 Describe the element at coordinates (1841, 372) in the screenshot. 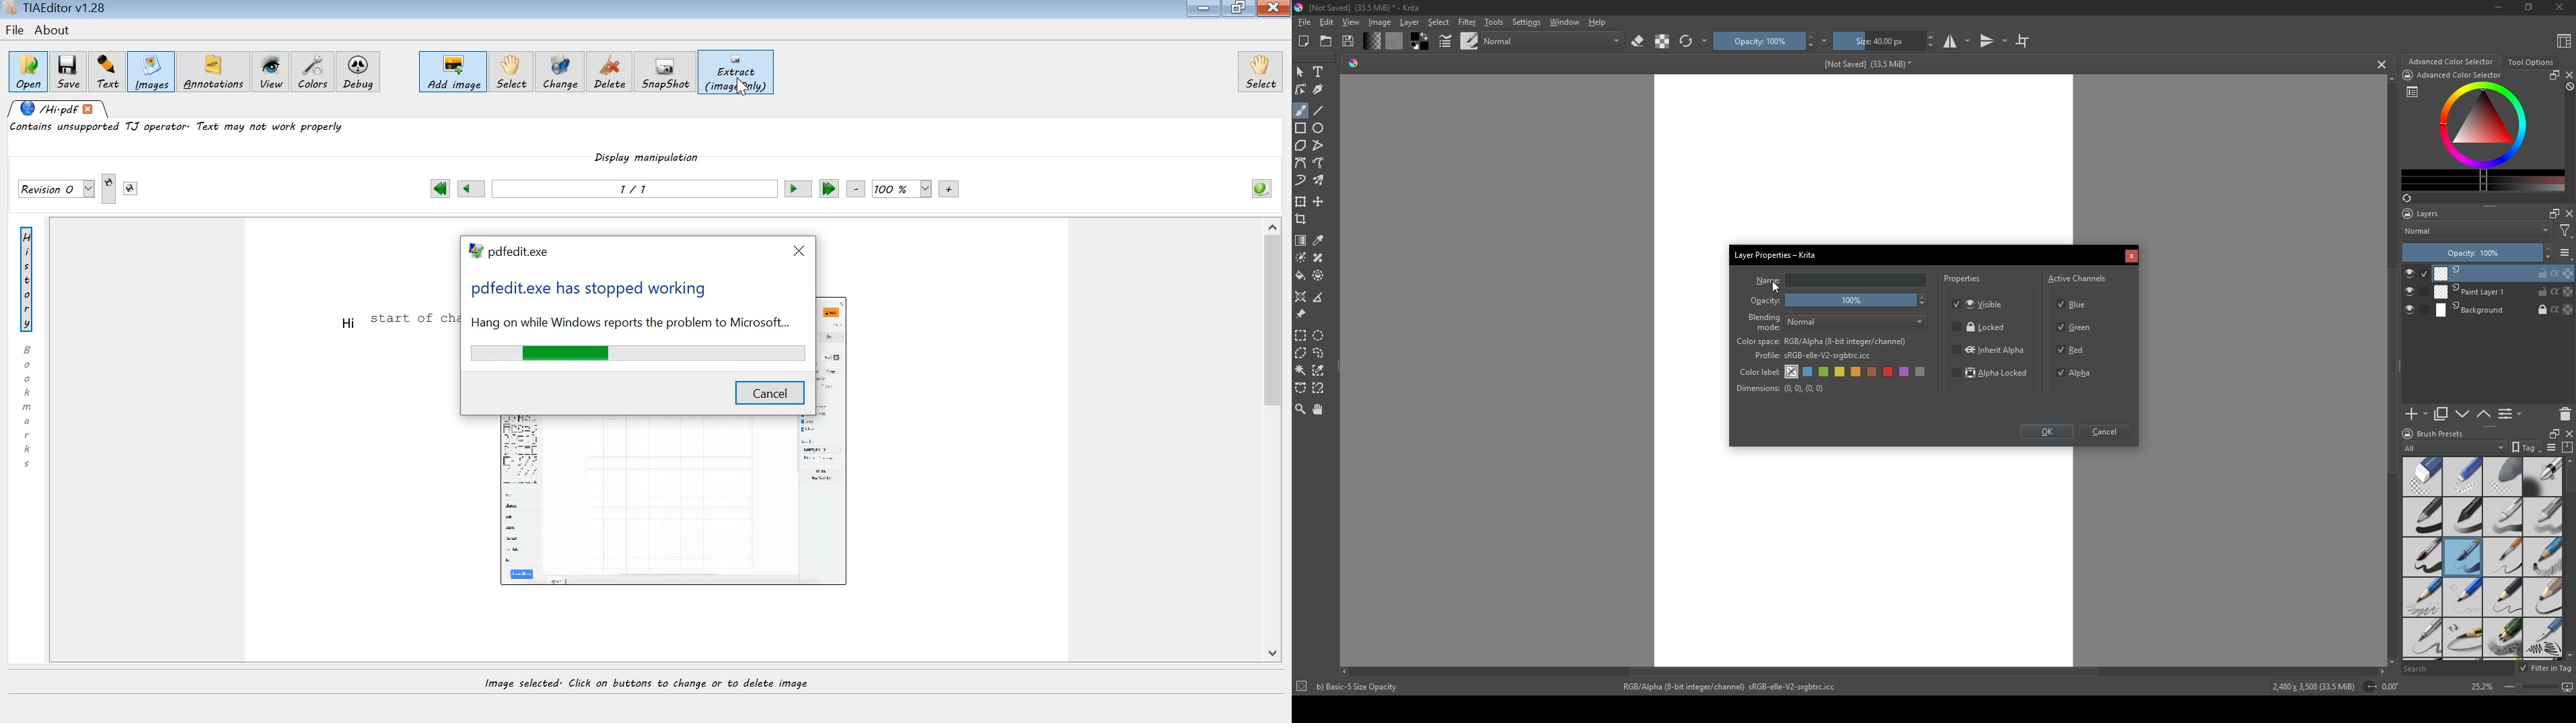

I see `lemon` at that location.